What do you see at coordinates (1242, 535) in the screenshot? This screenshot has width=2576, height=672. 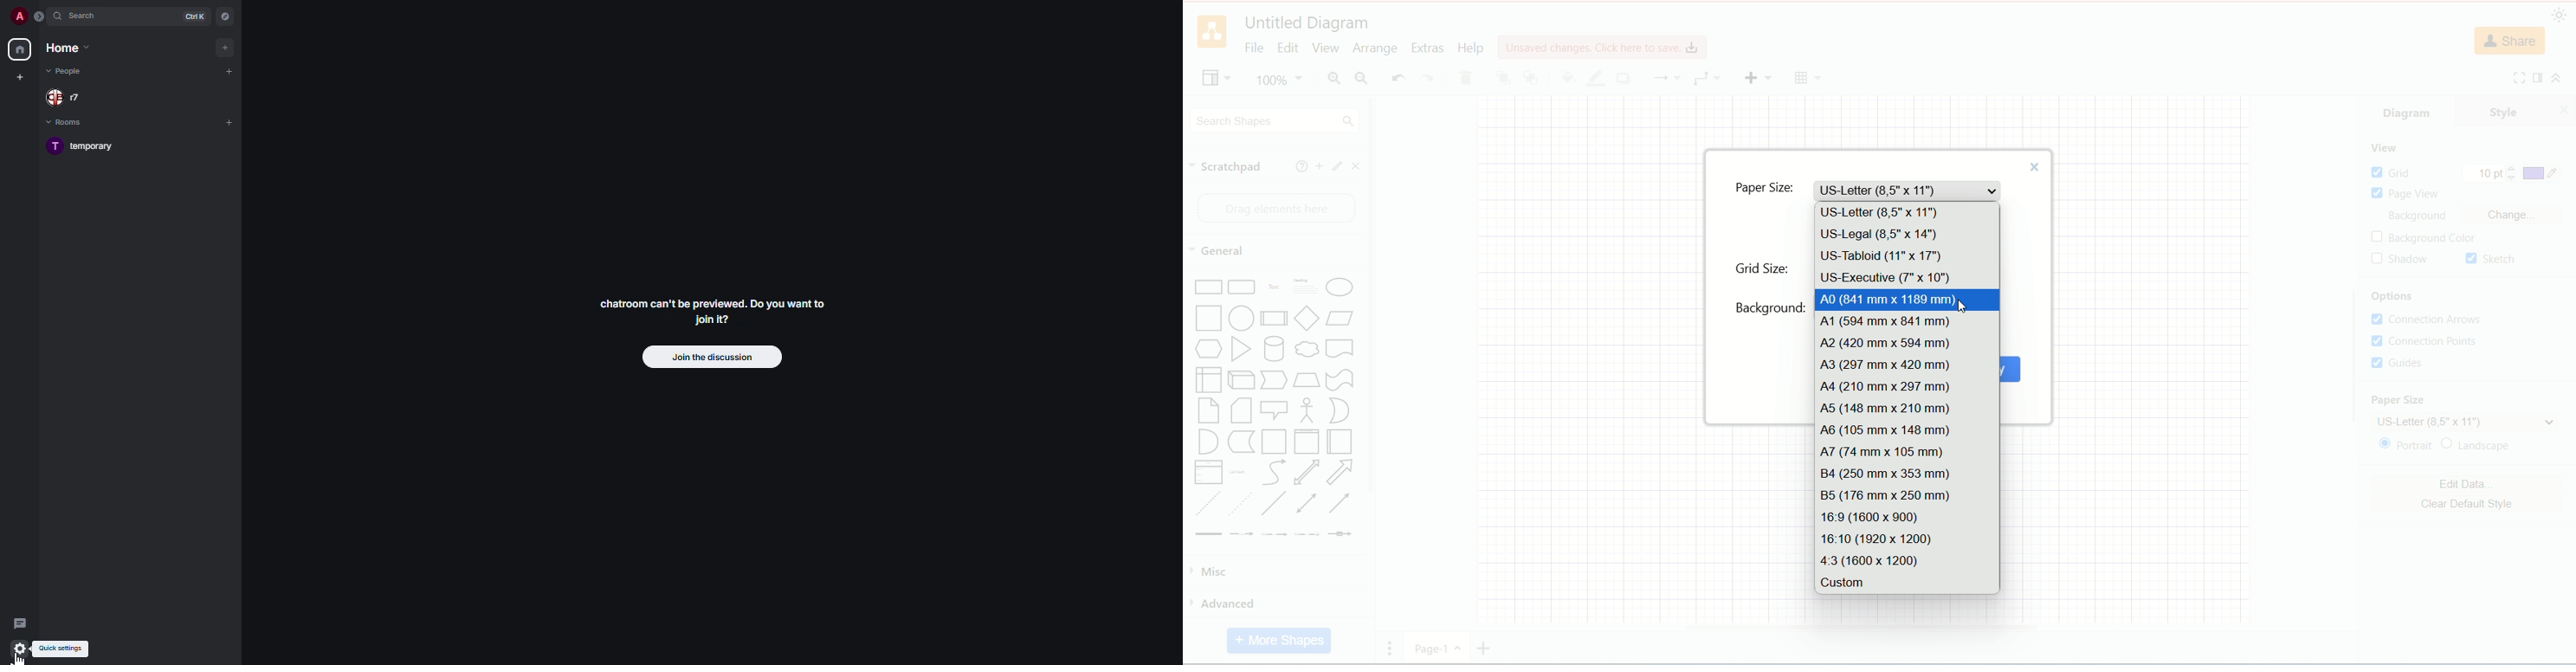 I see `Connector with Label` at bounding box center [1242, 535].